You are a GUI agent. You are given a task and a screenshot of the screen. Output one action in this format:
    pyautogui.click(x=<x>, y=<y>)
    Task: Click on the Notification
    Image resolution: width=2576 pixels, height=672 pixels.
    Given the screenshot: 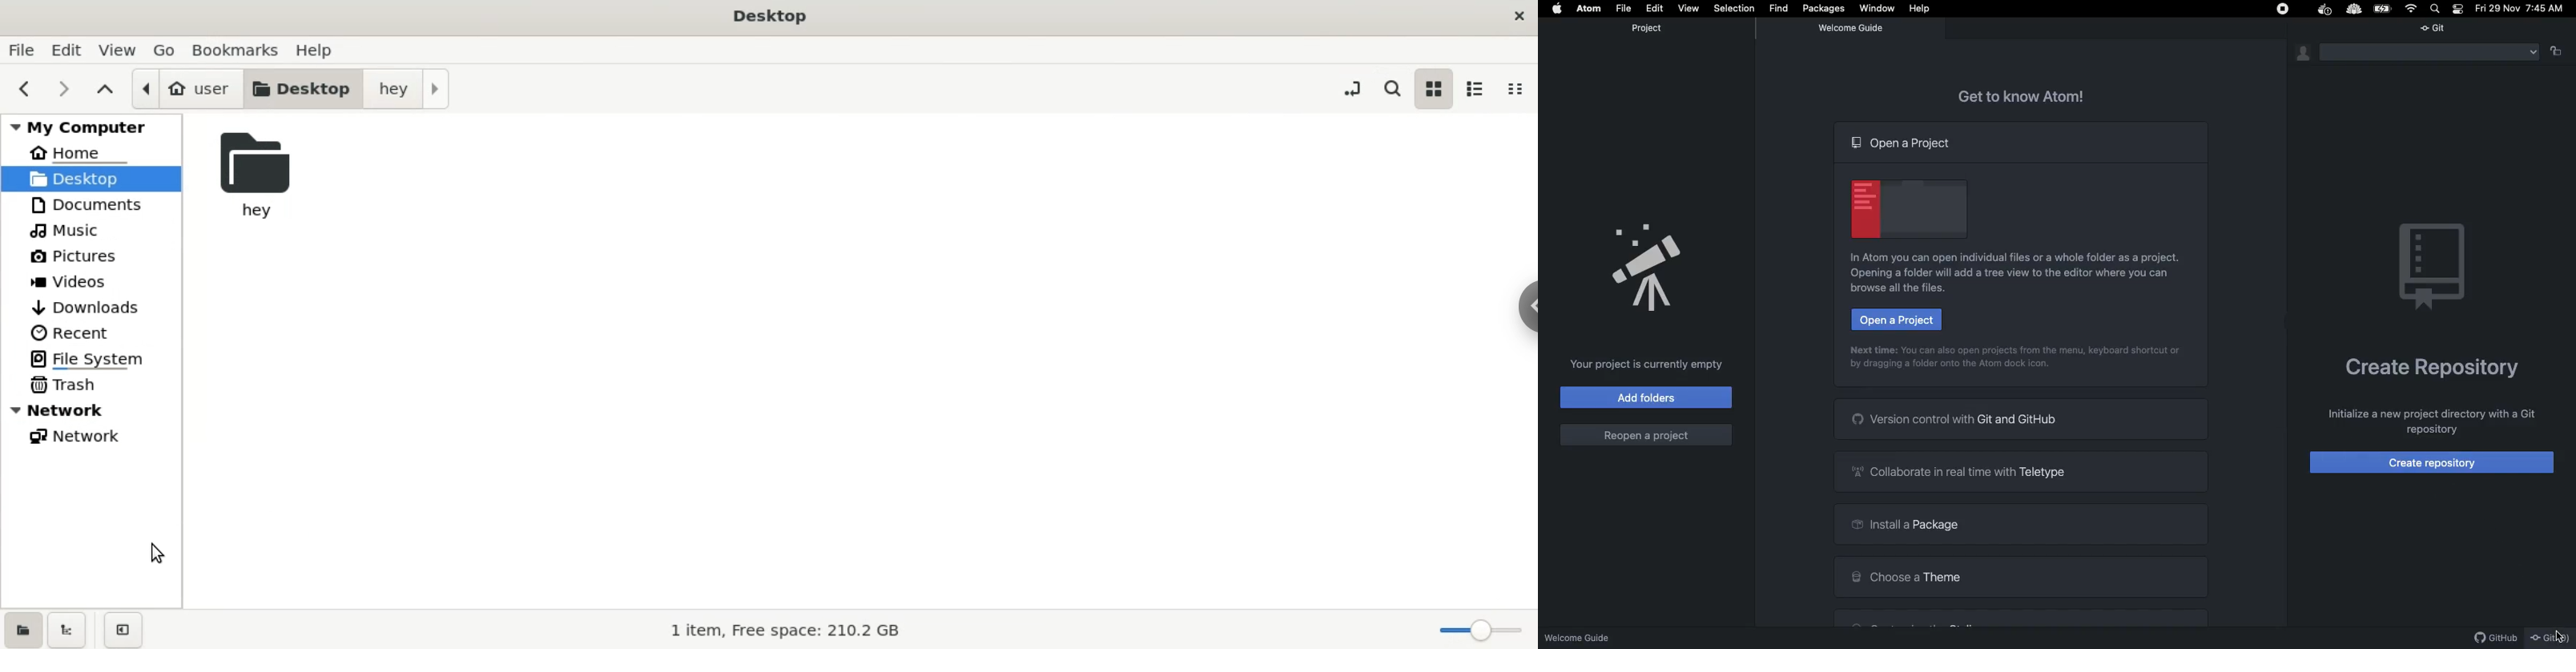 What is the action you would take?
    pyautogui.click(x=2458, y=9)
    